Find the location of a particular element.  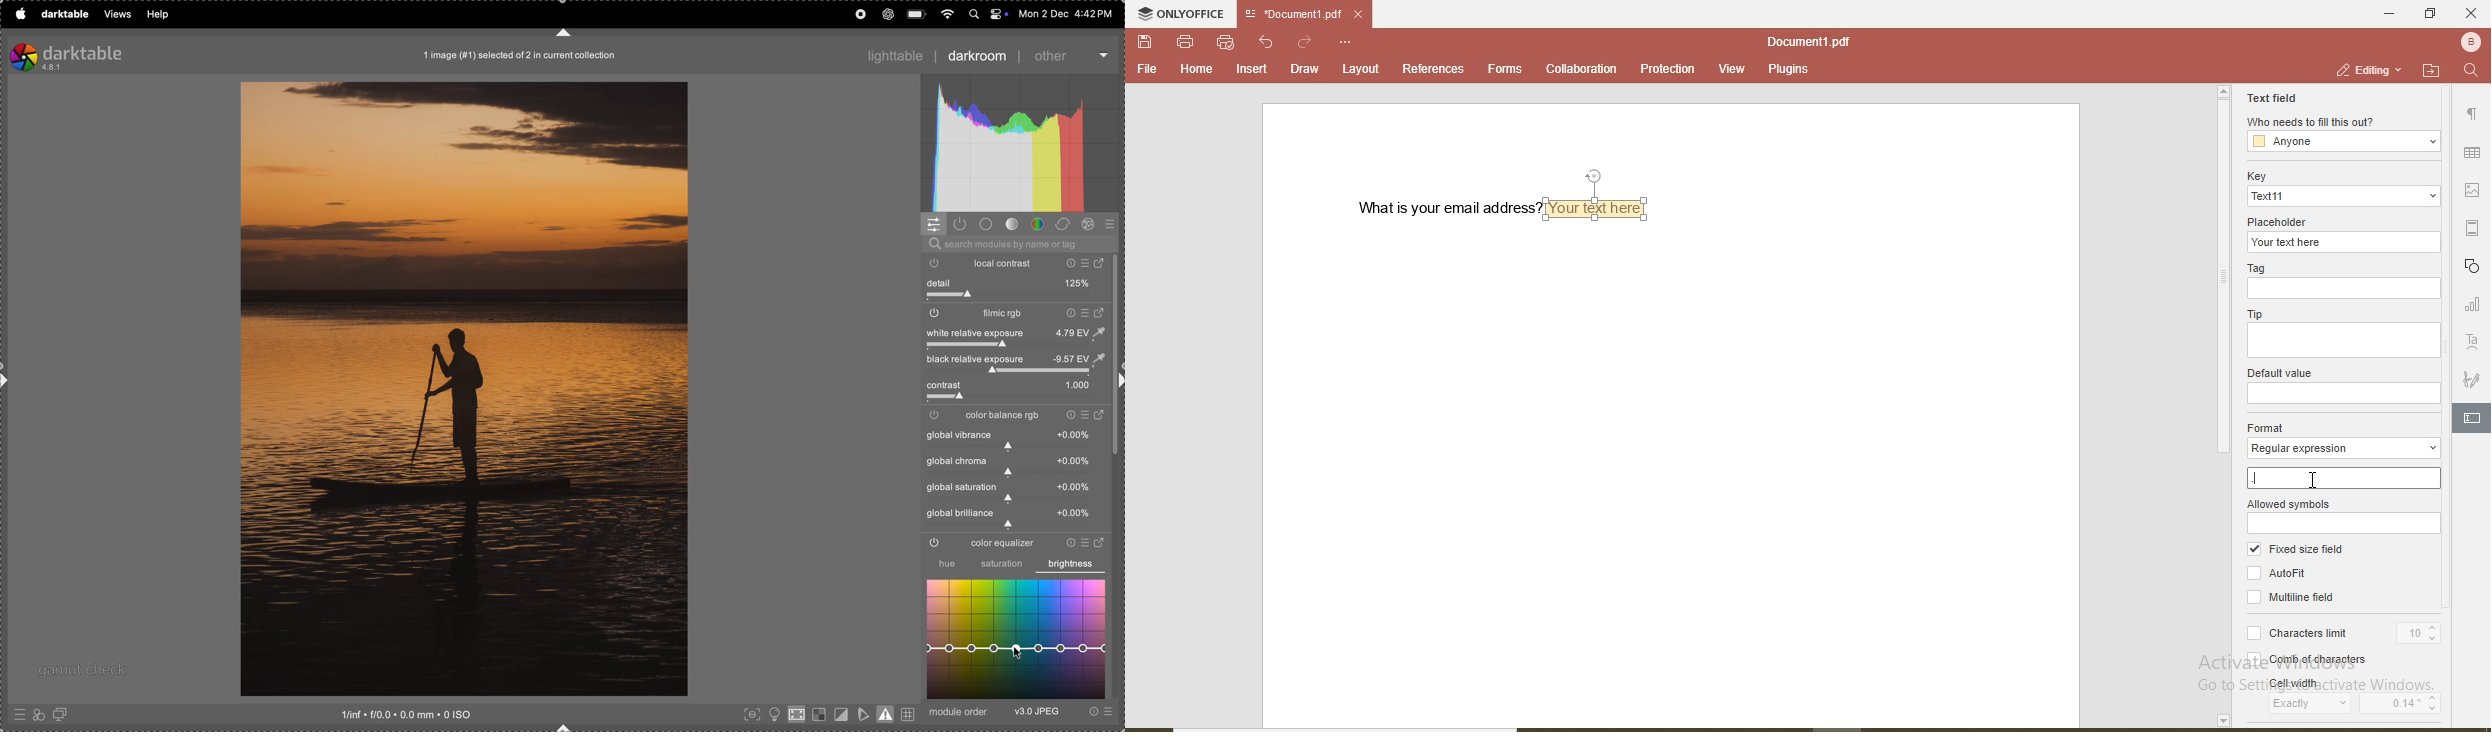

minimise is located at coordinates (2383, 12).